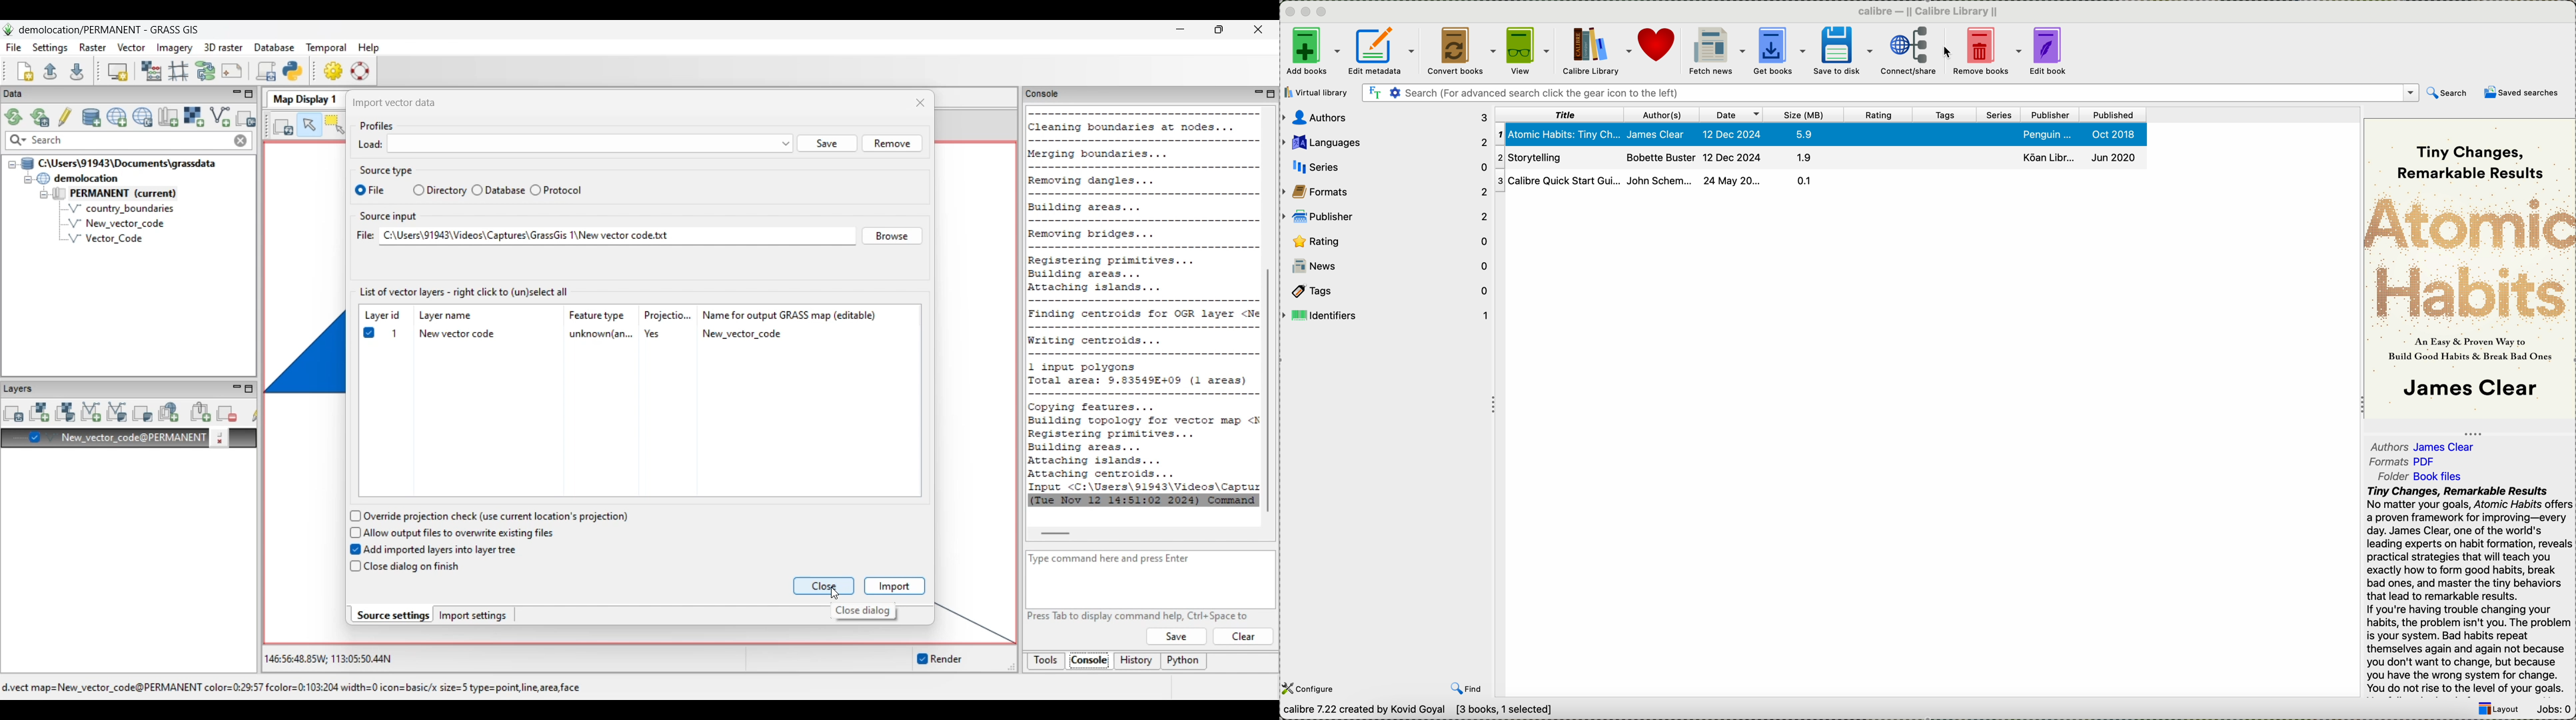 The width and height of the screenshot is (2576, 728). Describe the element at coordinates (1843, 51) in the screenshot. I see `save to disk` at that location.